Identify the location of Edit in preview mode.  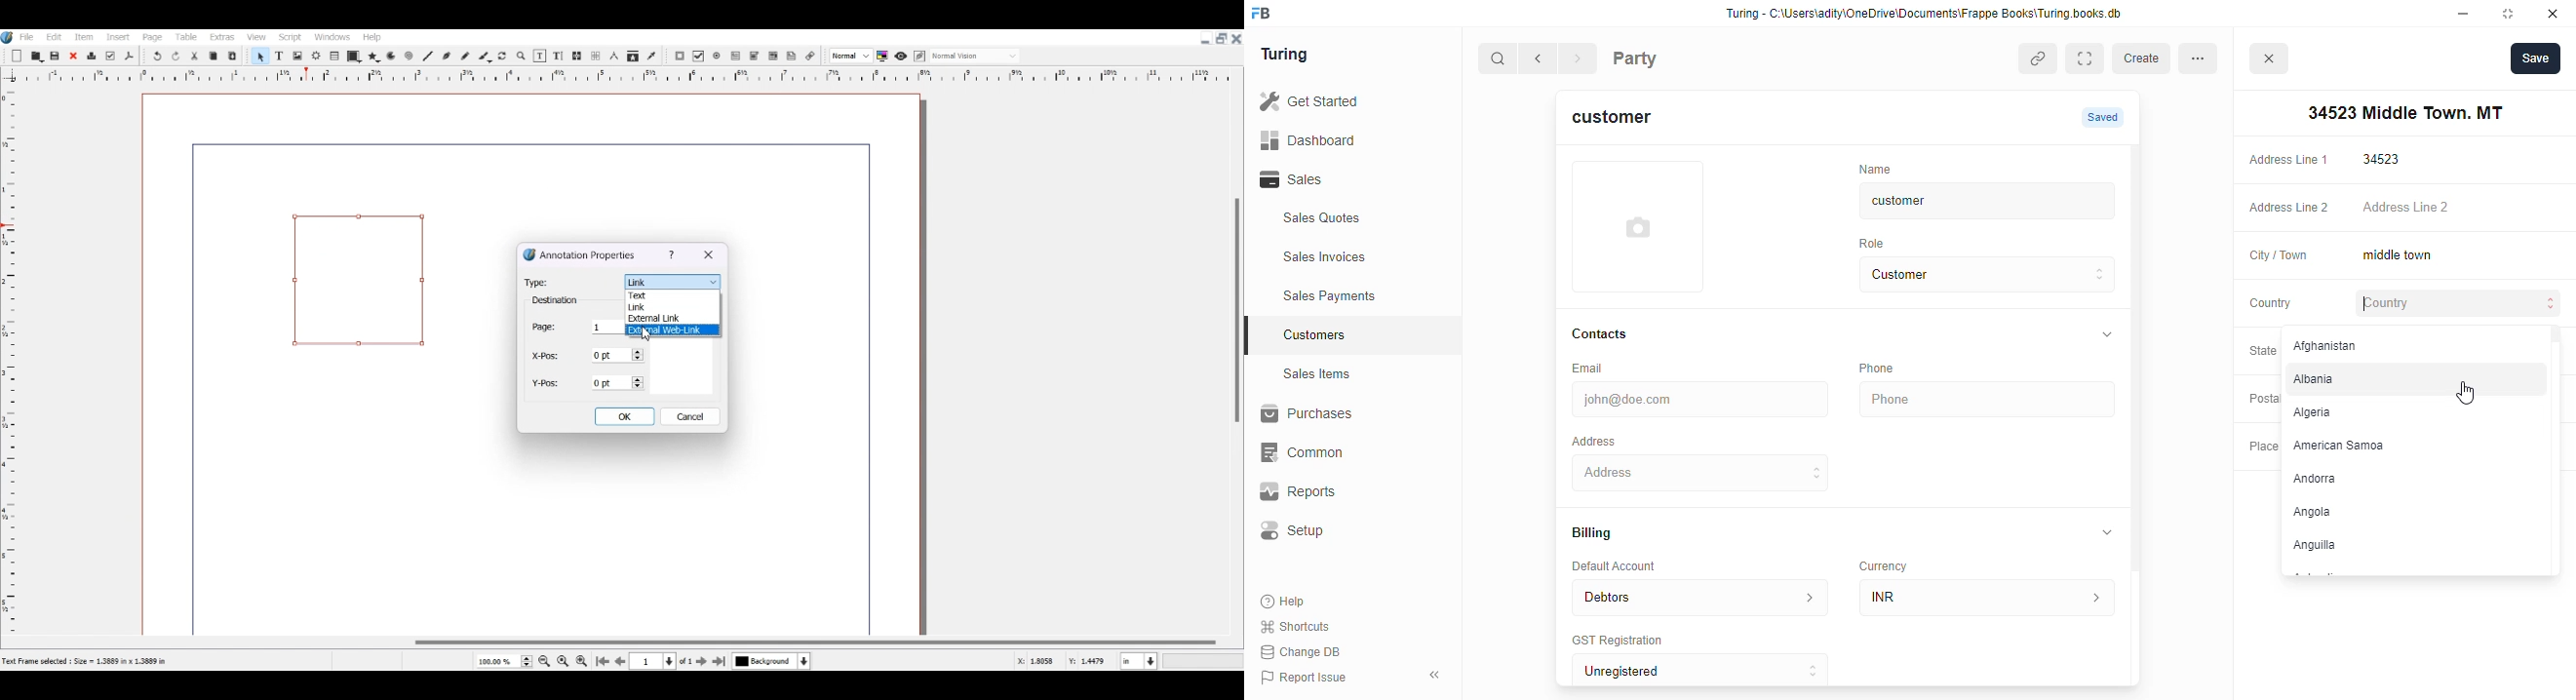
(920, 56).